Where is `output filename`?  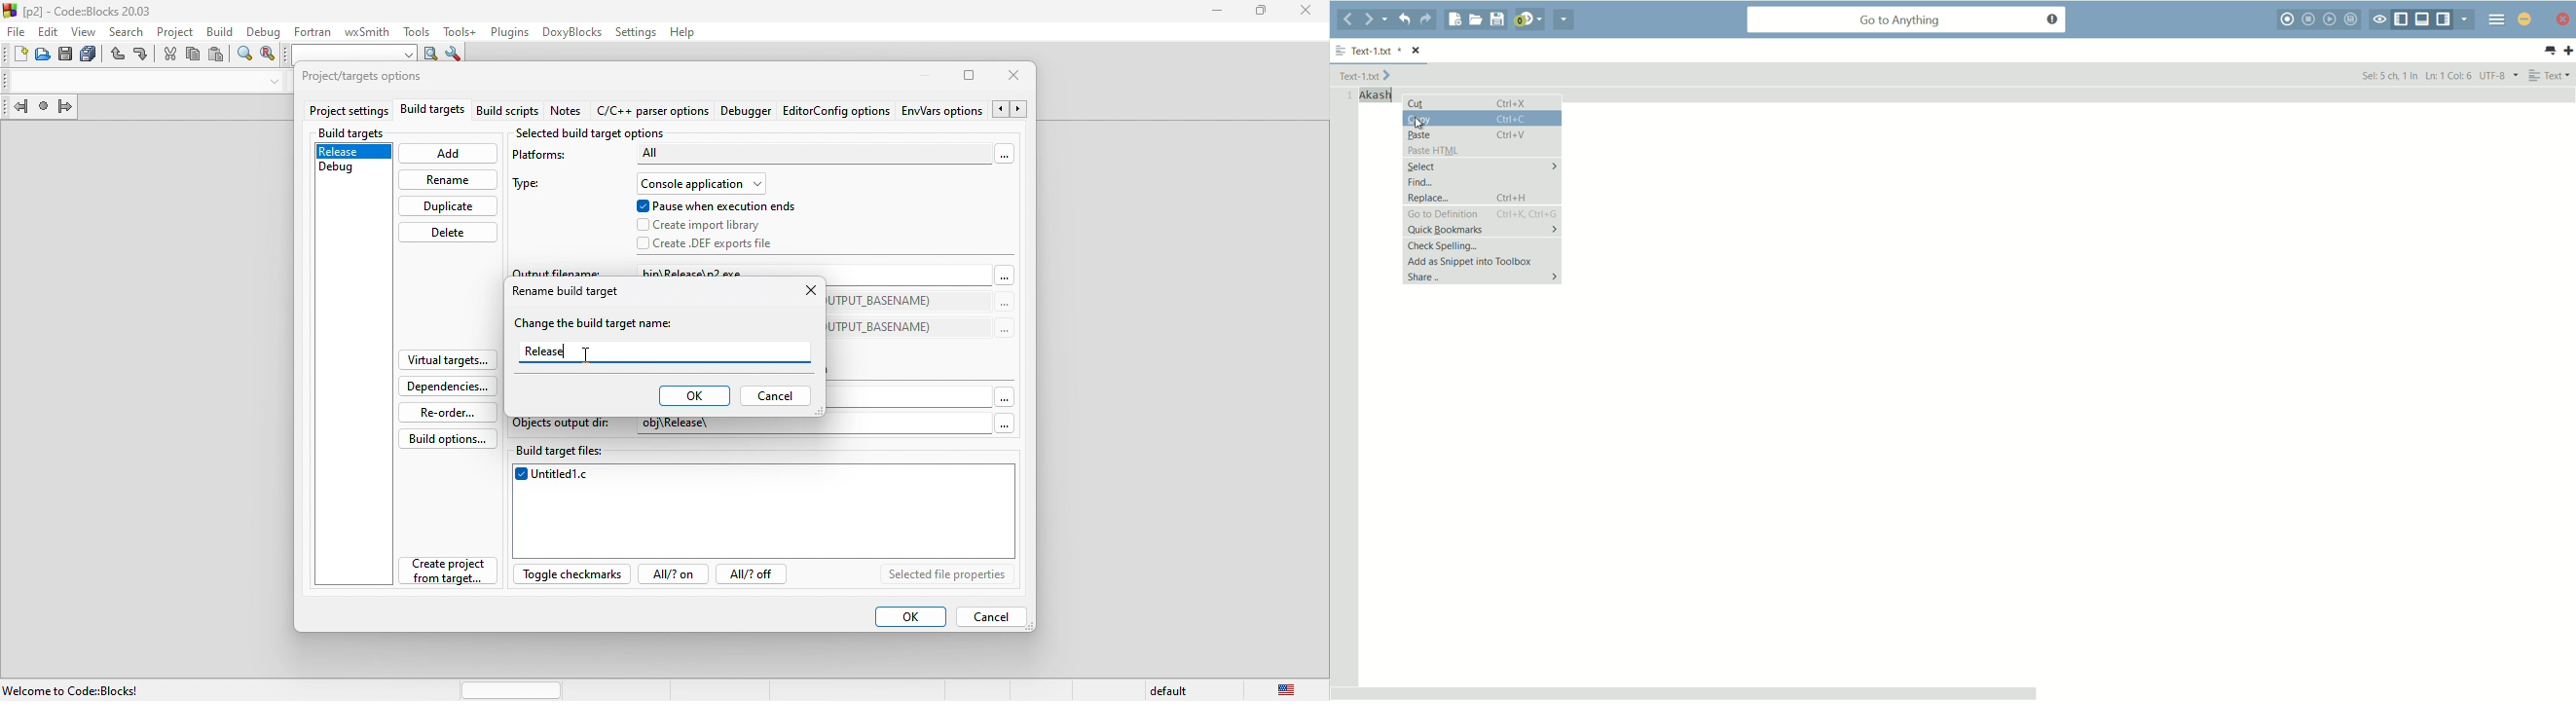
output filename is located at coordinates (557, 271).